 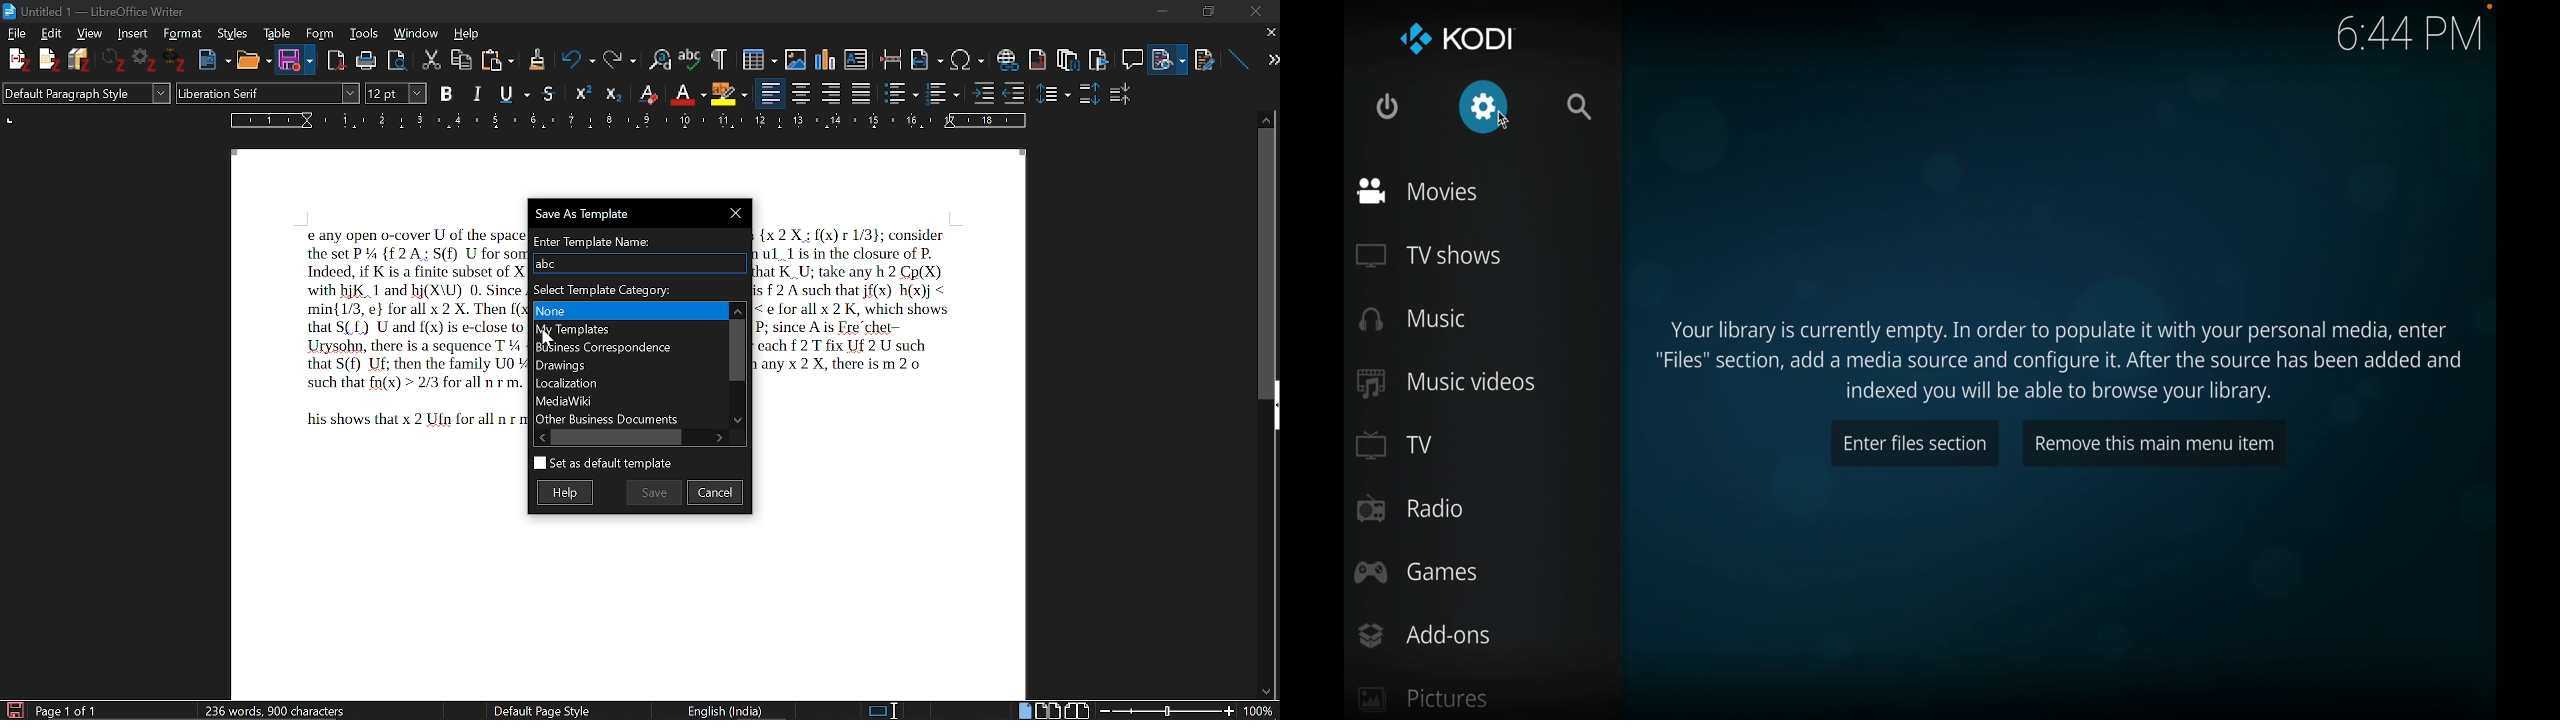 What do you see at coordinates (1459, 40) in the screenshot?
I see `kodi` at bounding box center [1459, 40].